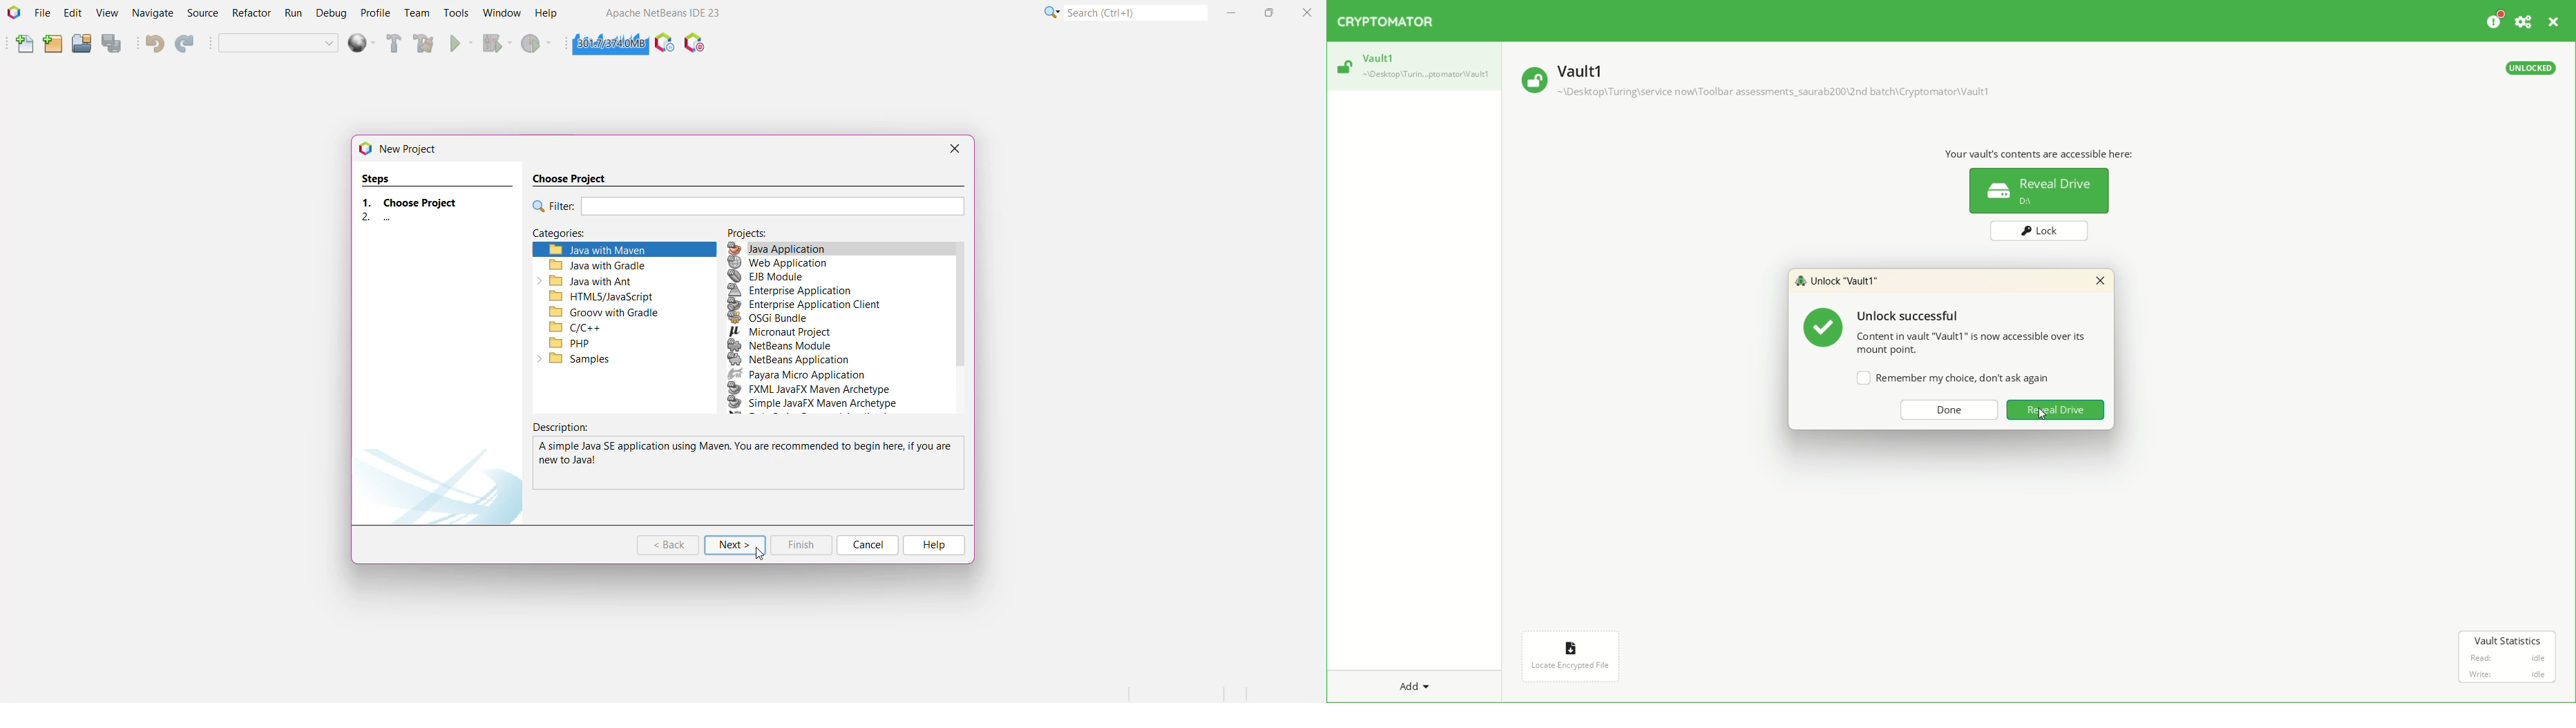 The height and width of the screenshot is (728, 2576). I want to click on Profile, so click(374, 13).